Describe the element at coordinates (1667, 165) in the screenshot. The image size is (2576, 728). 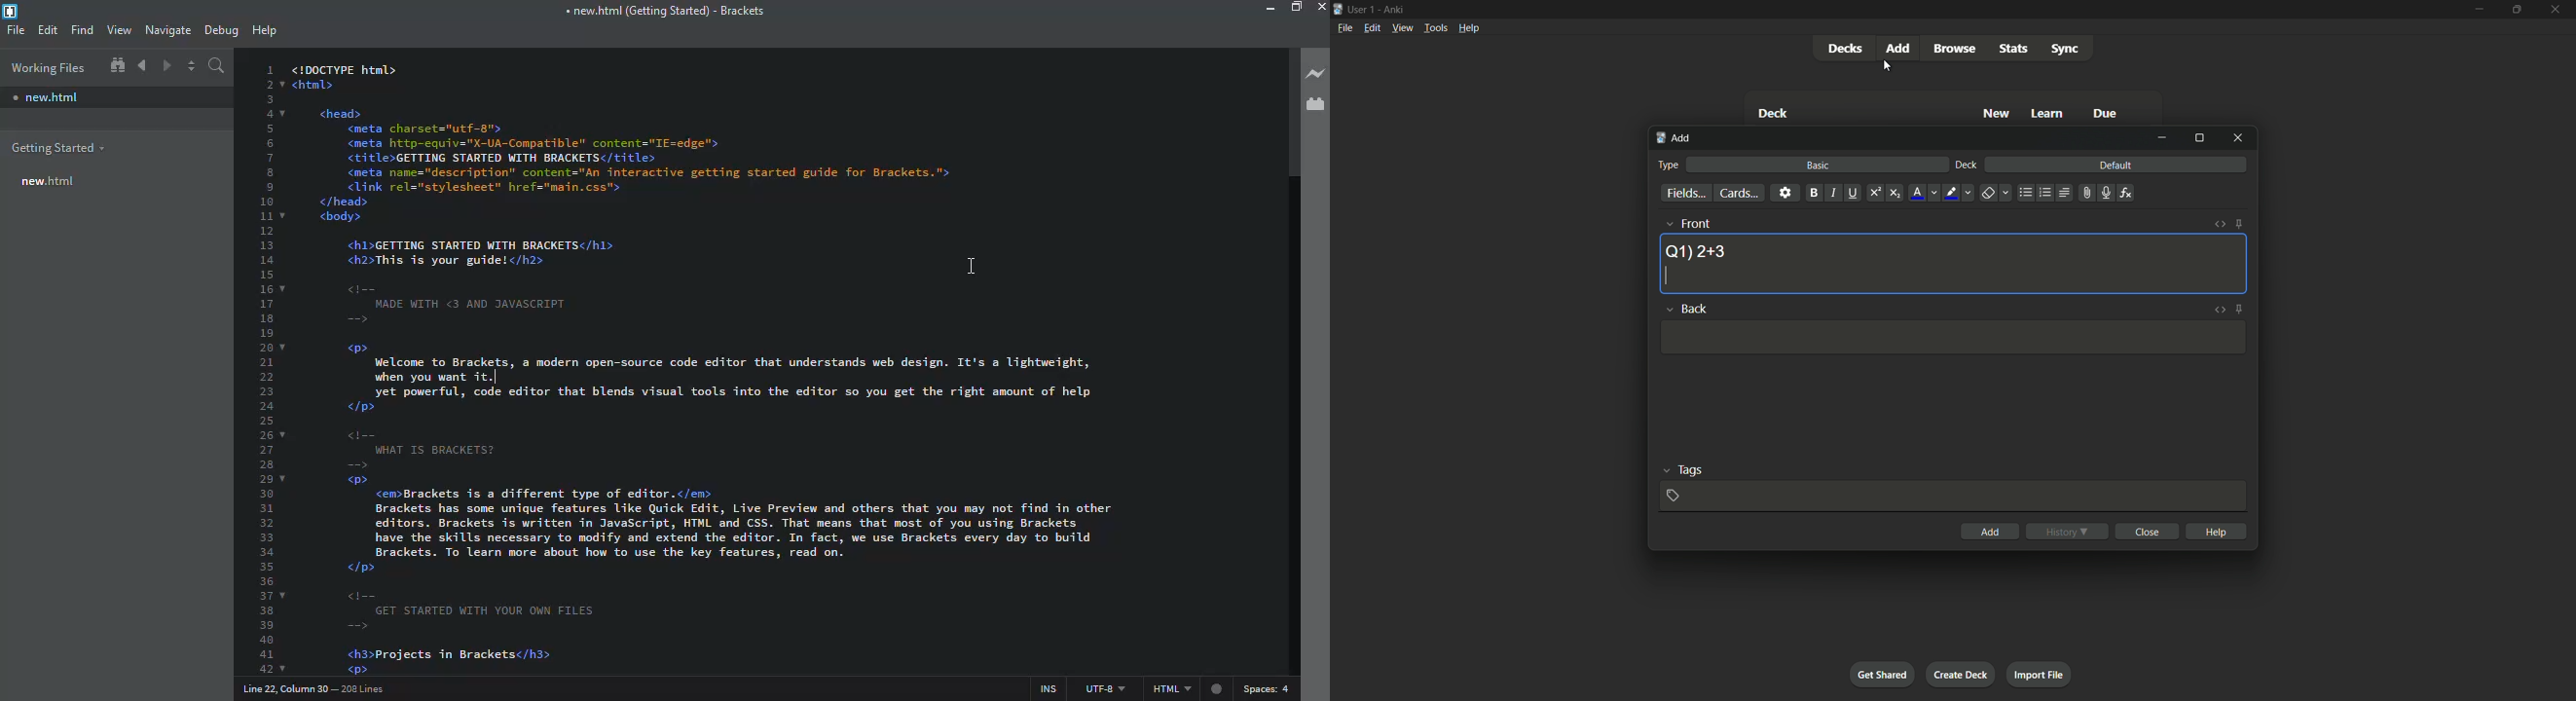
I see `type` at that location.